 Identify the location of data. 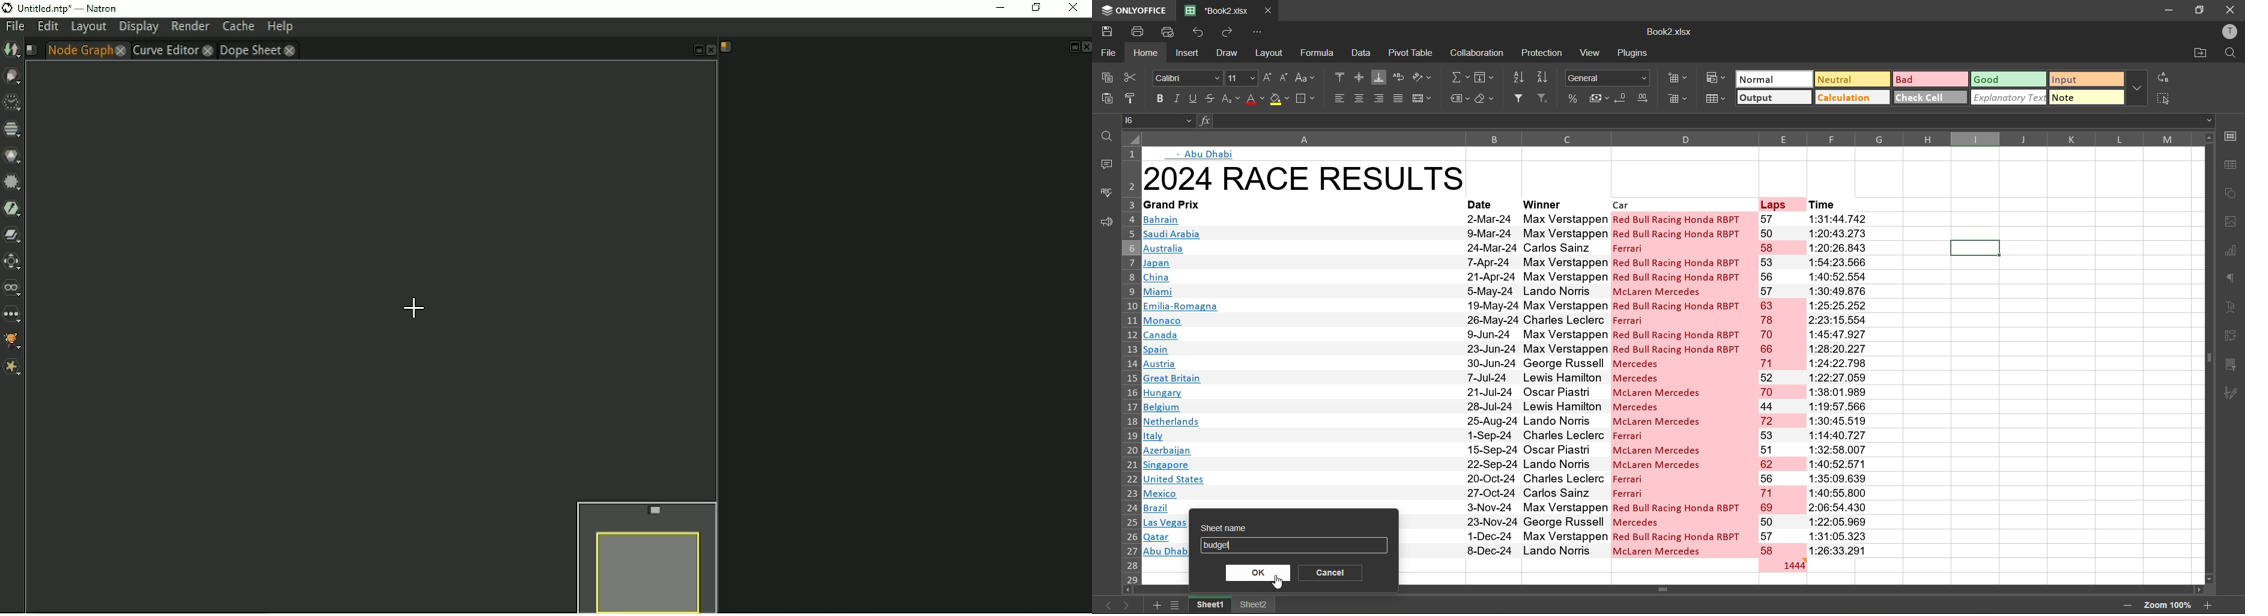
(1362, 55).